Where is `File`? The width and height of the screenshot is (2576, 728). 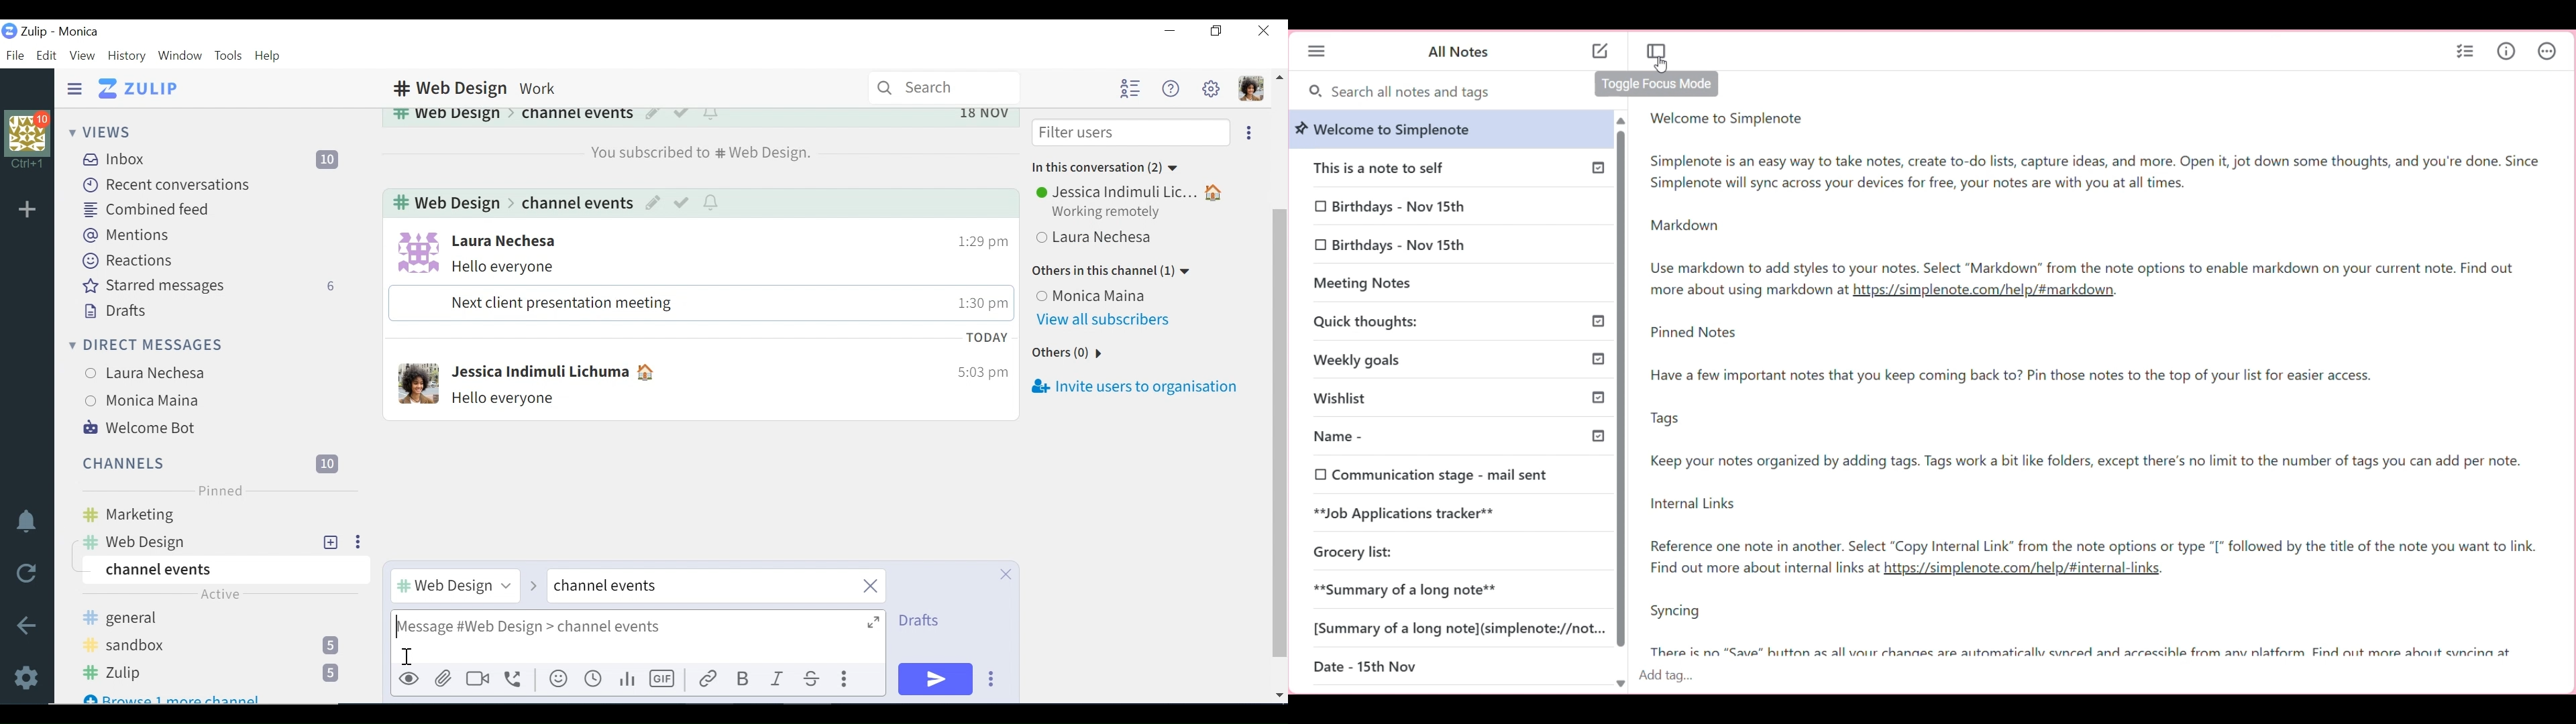 File is located at coordinates (14, 55).